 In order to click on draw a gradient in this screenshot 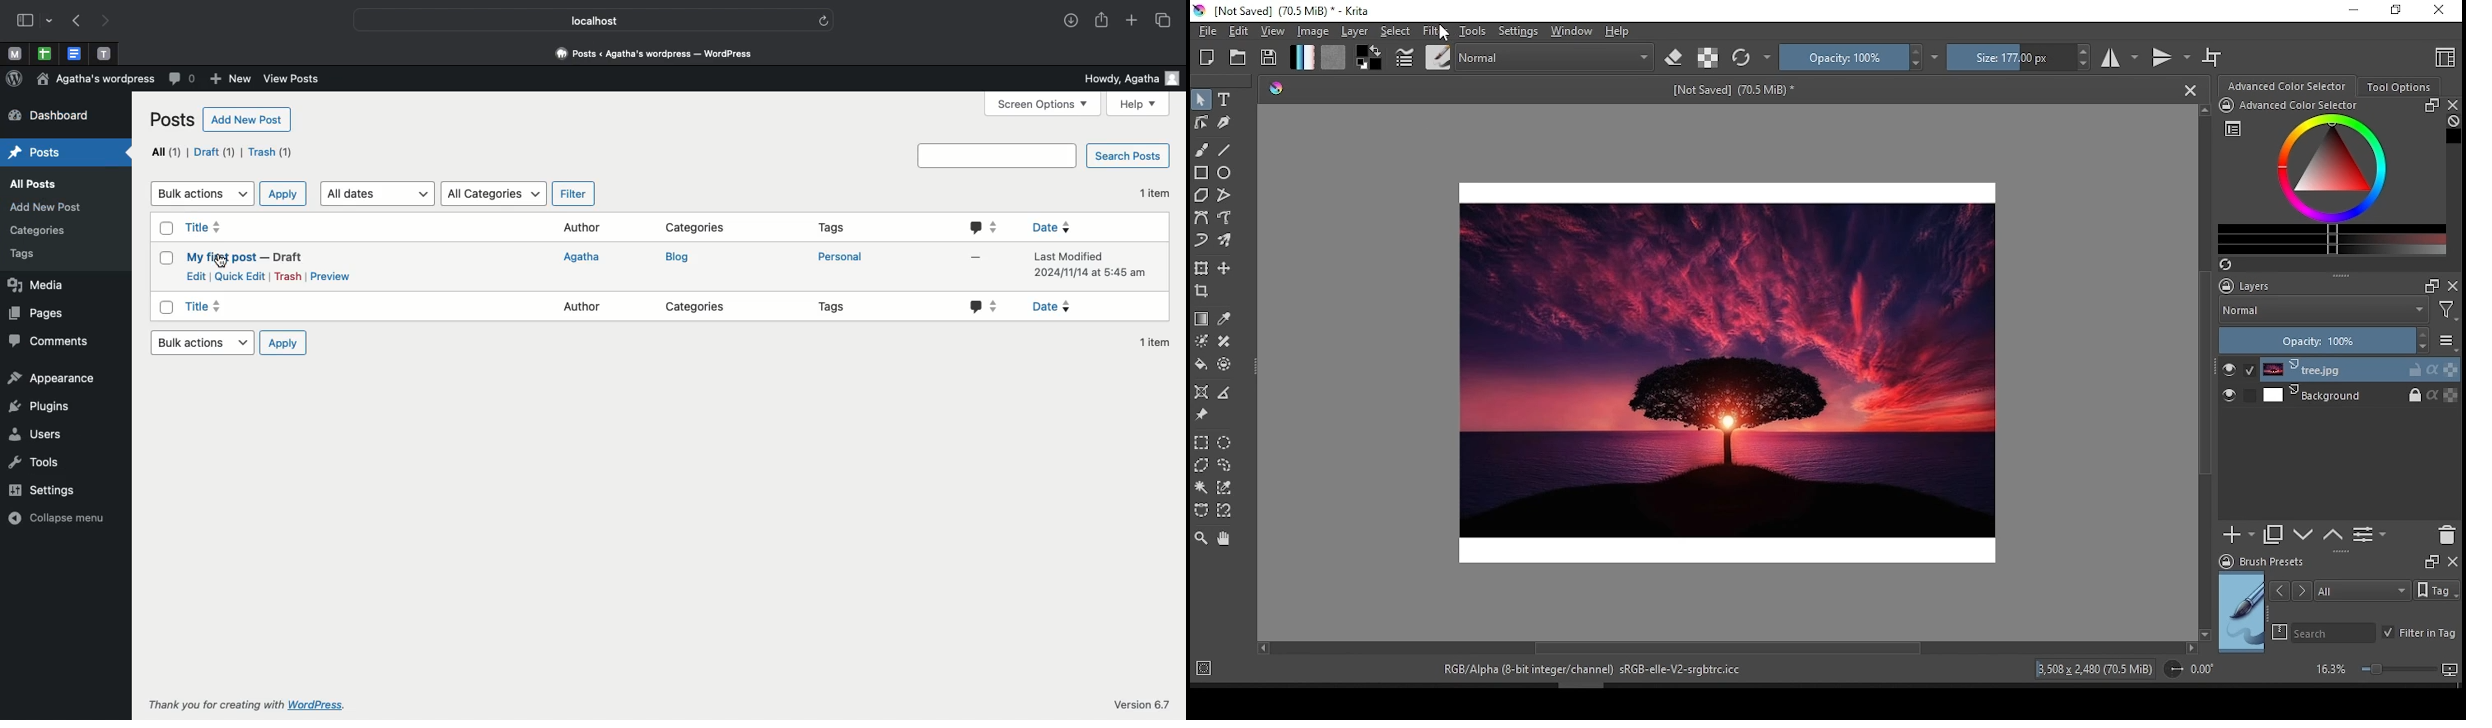, I will do `click(1201, 318)`.